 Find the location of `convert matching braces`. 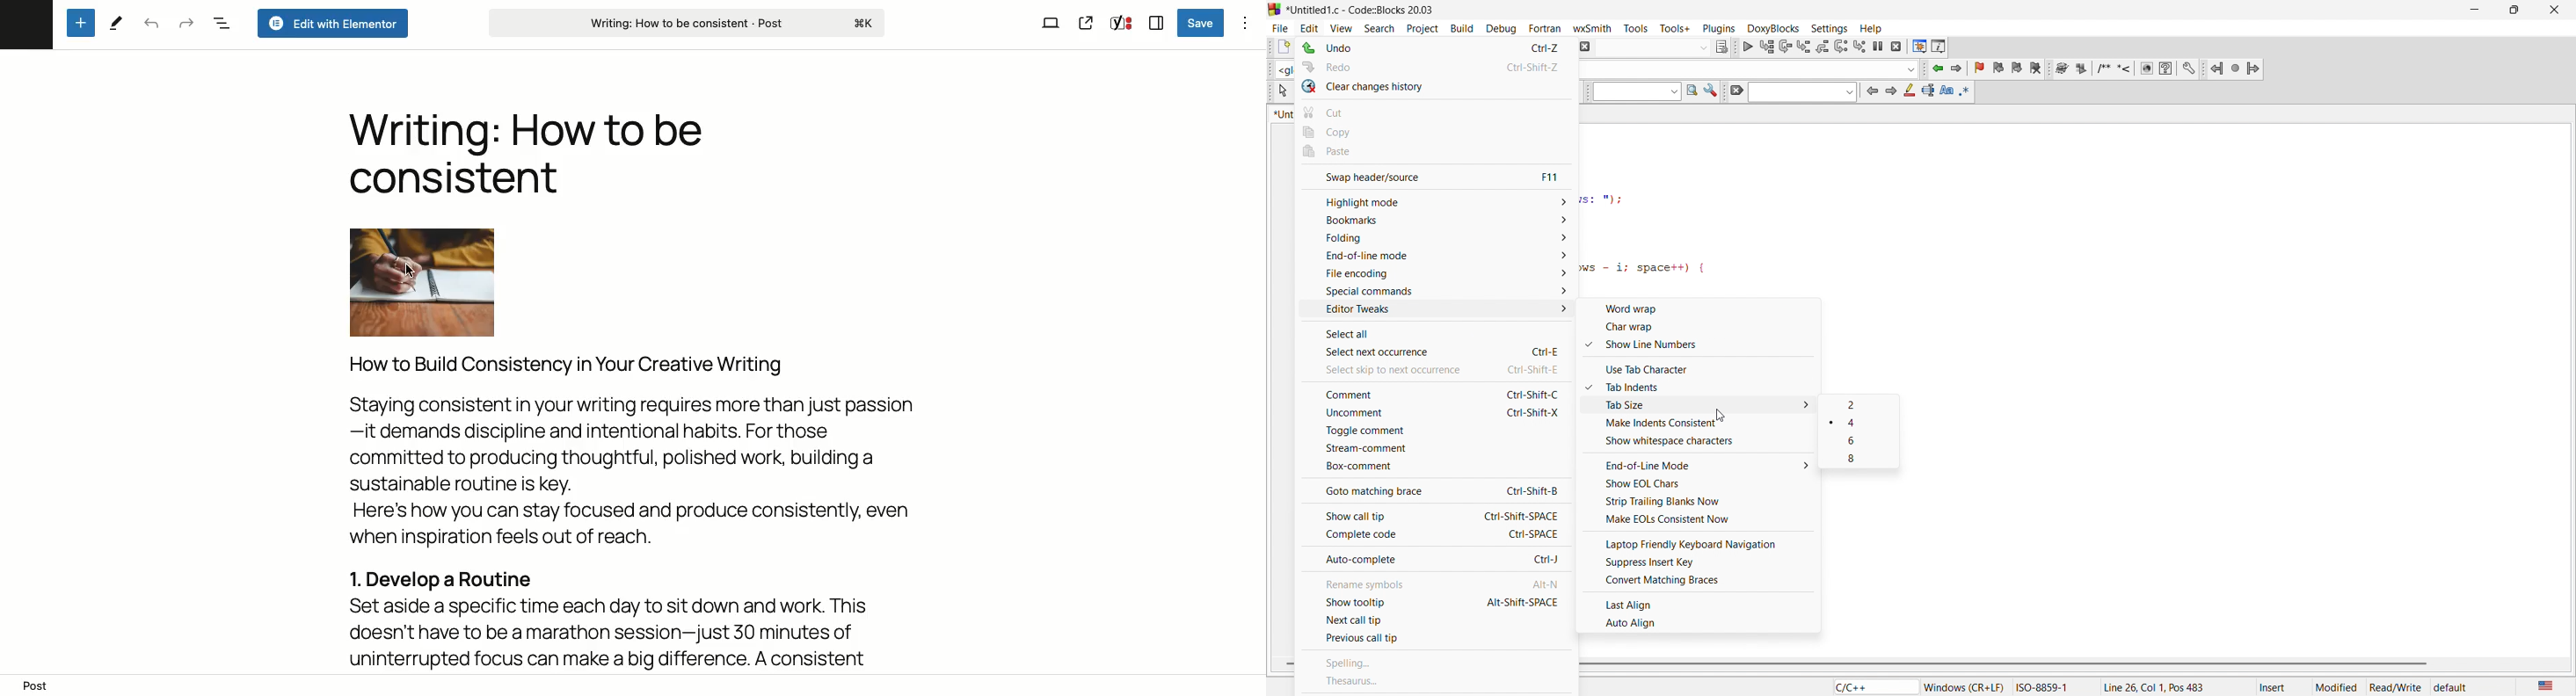

convert matching braces is located at coordinates (1704, 582).